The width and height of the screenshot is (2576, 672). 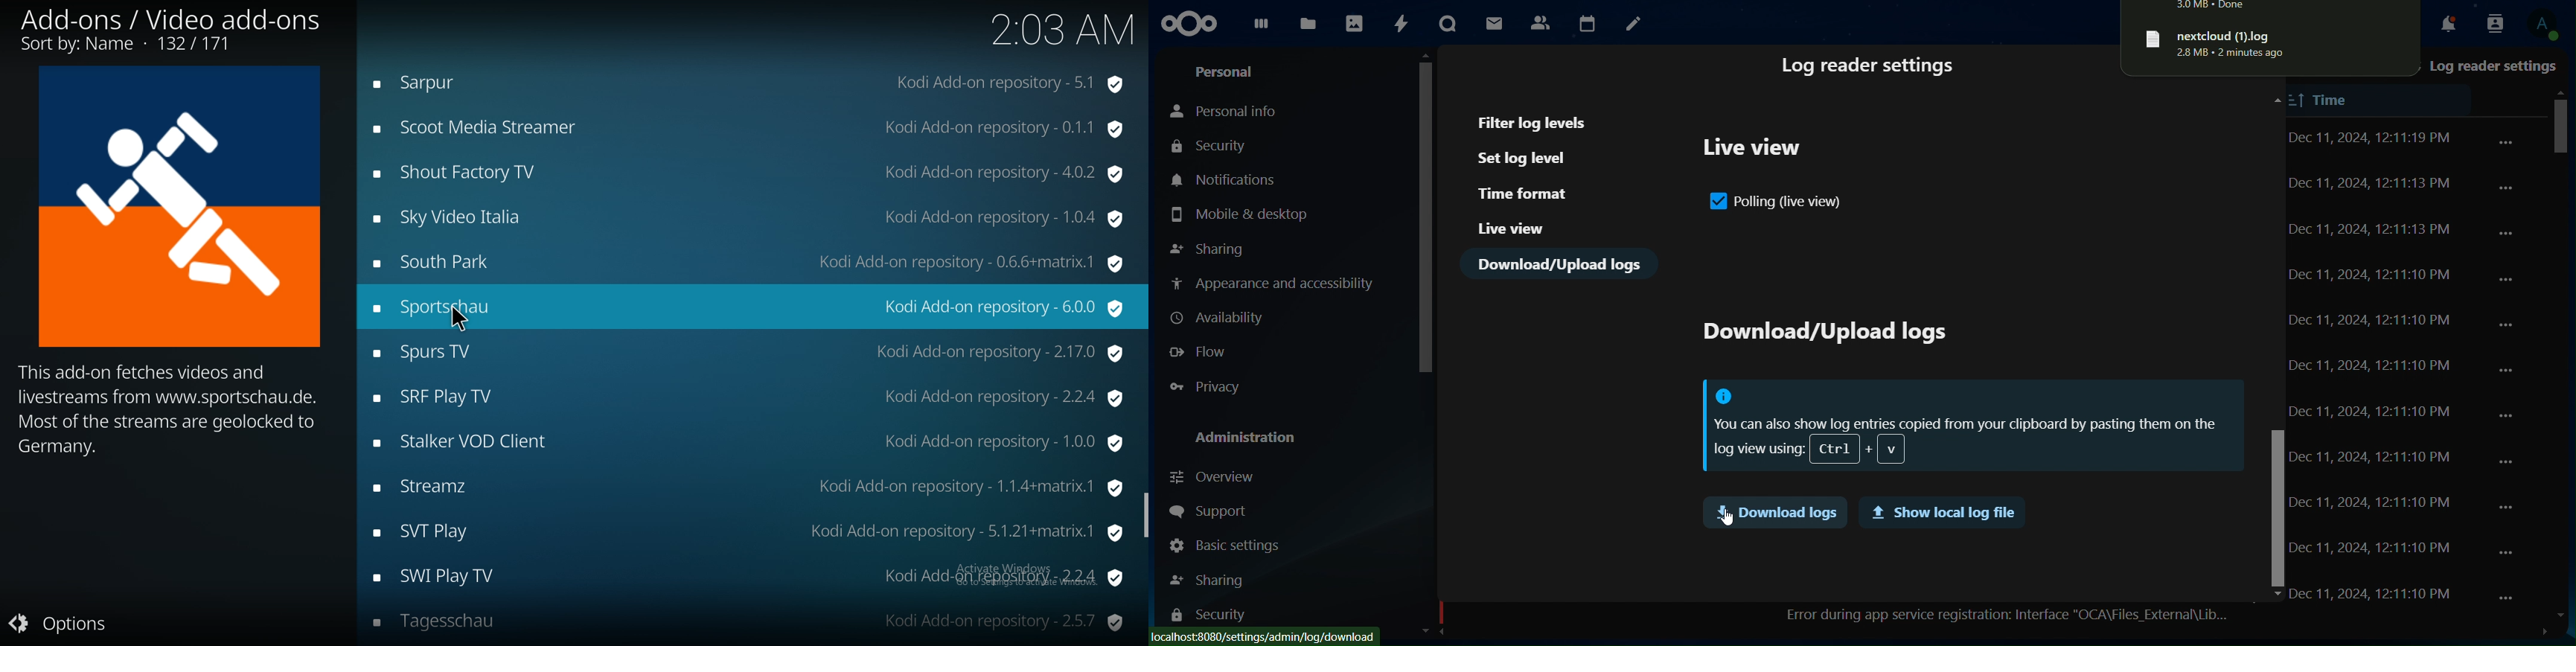 I want to click on scrollbar, so click(x=2561, y=142).